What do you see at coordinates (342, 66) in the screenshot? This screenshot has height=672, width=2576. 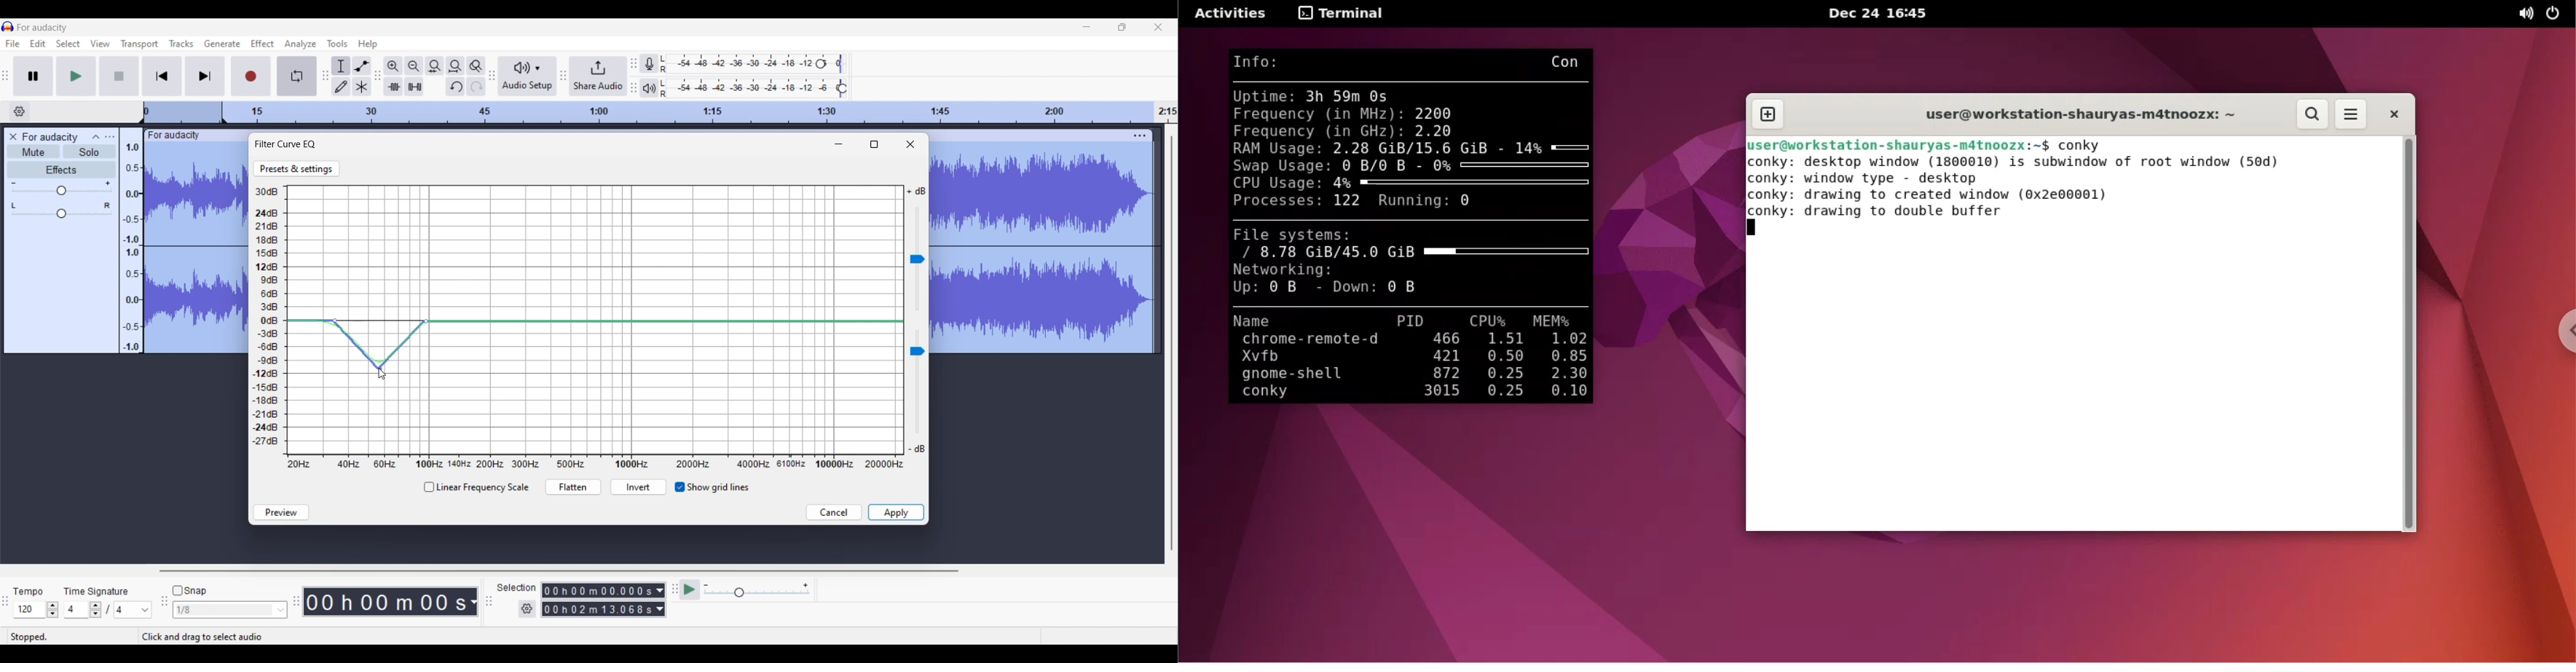 I see `Selection tool` at bounding box center [342, 66].